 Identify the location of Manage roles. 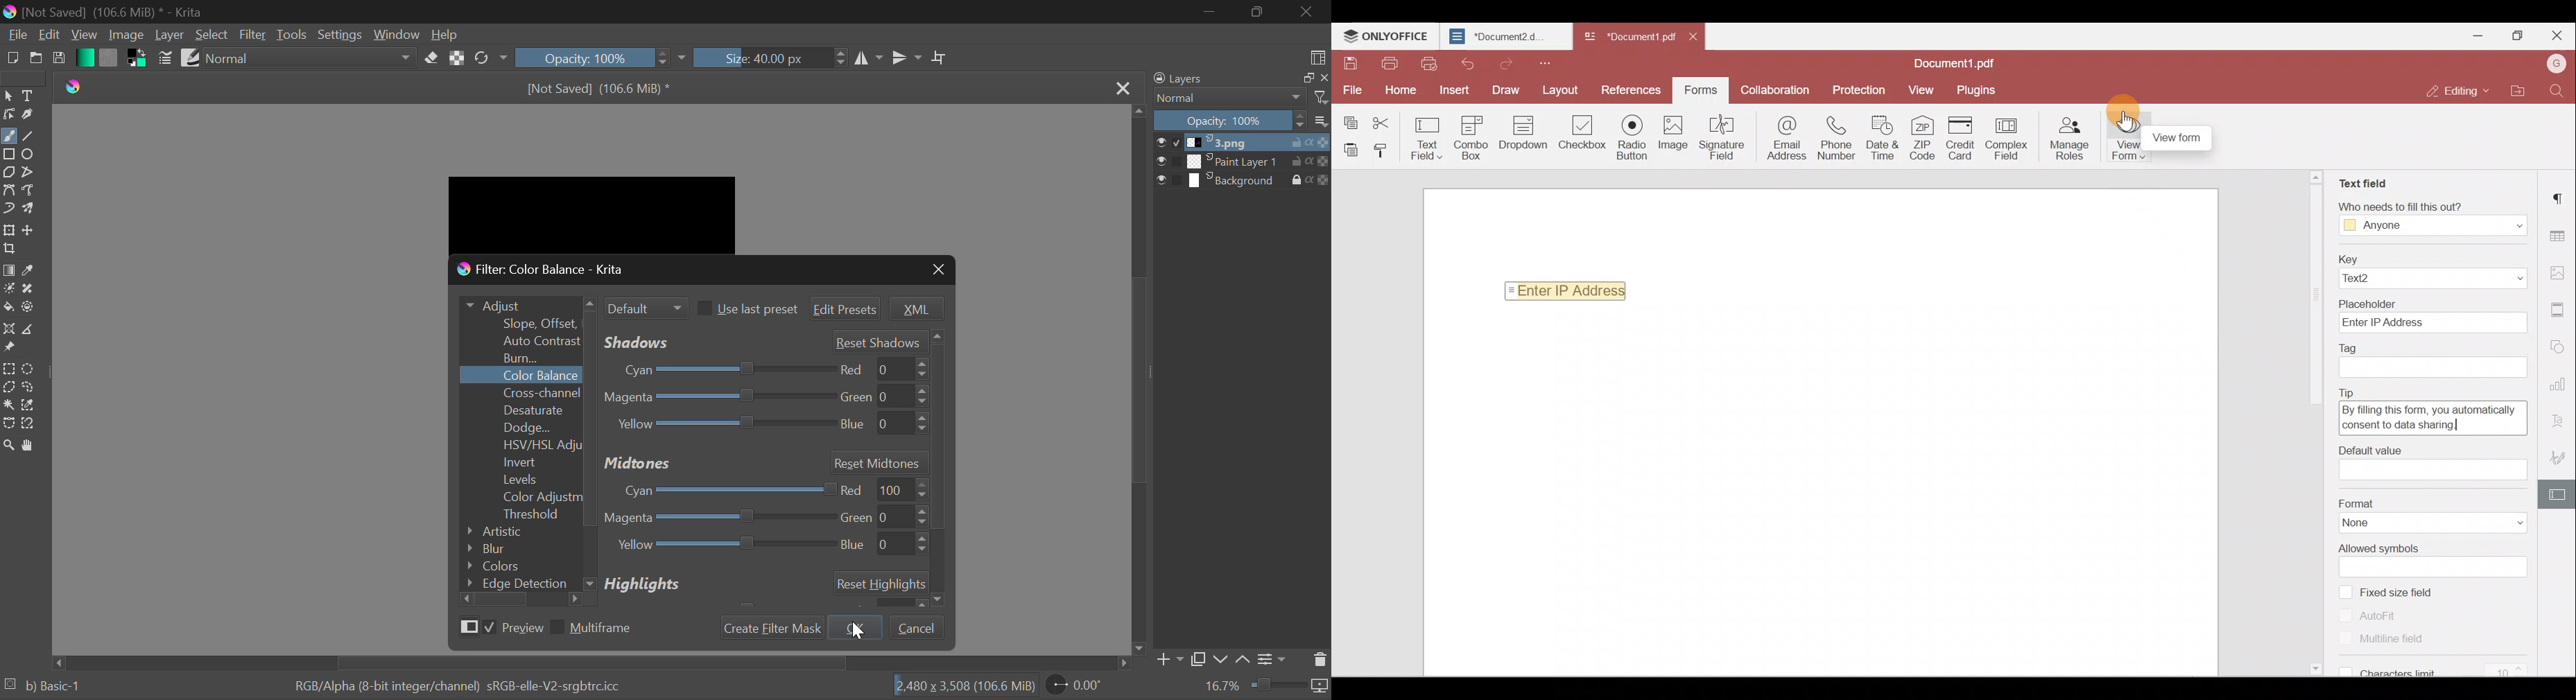
(2073, 139).